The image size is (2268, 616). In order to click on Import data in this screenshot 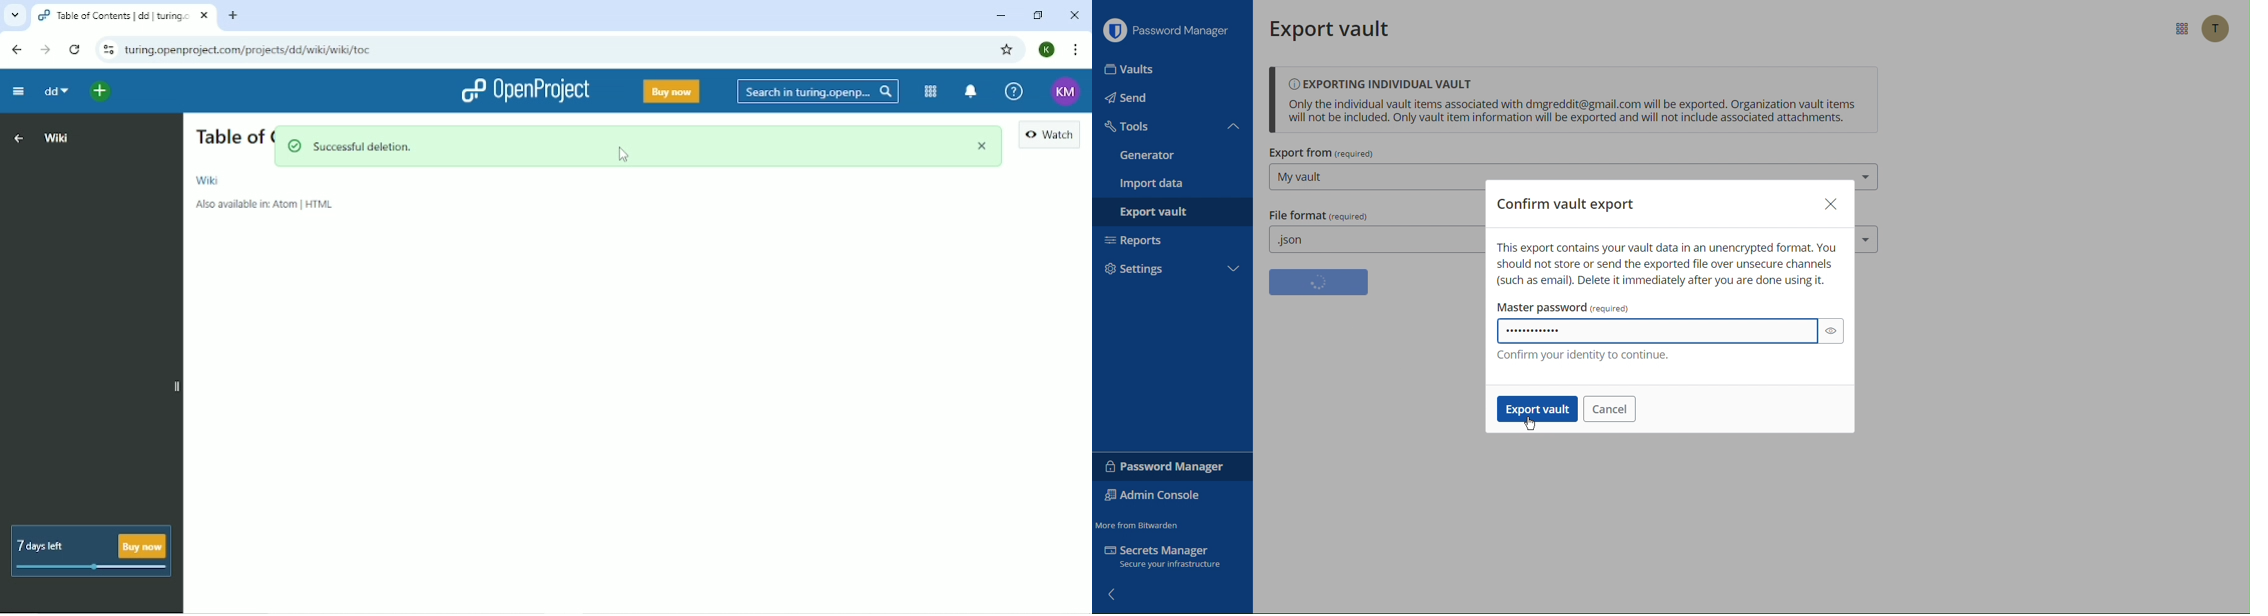, I will do `click(1177, 184)`.